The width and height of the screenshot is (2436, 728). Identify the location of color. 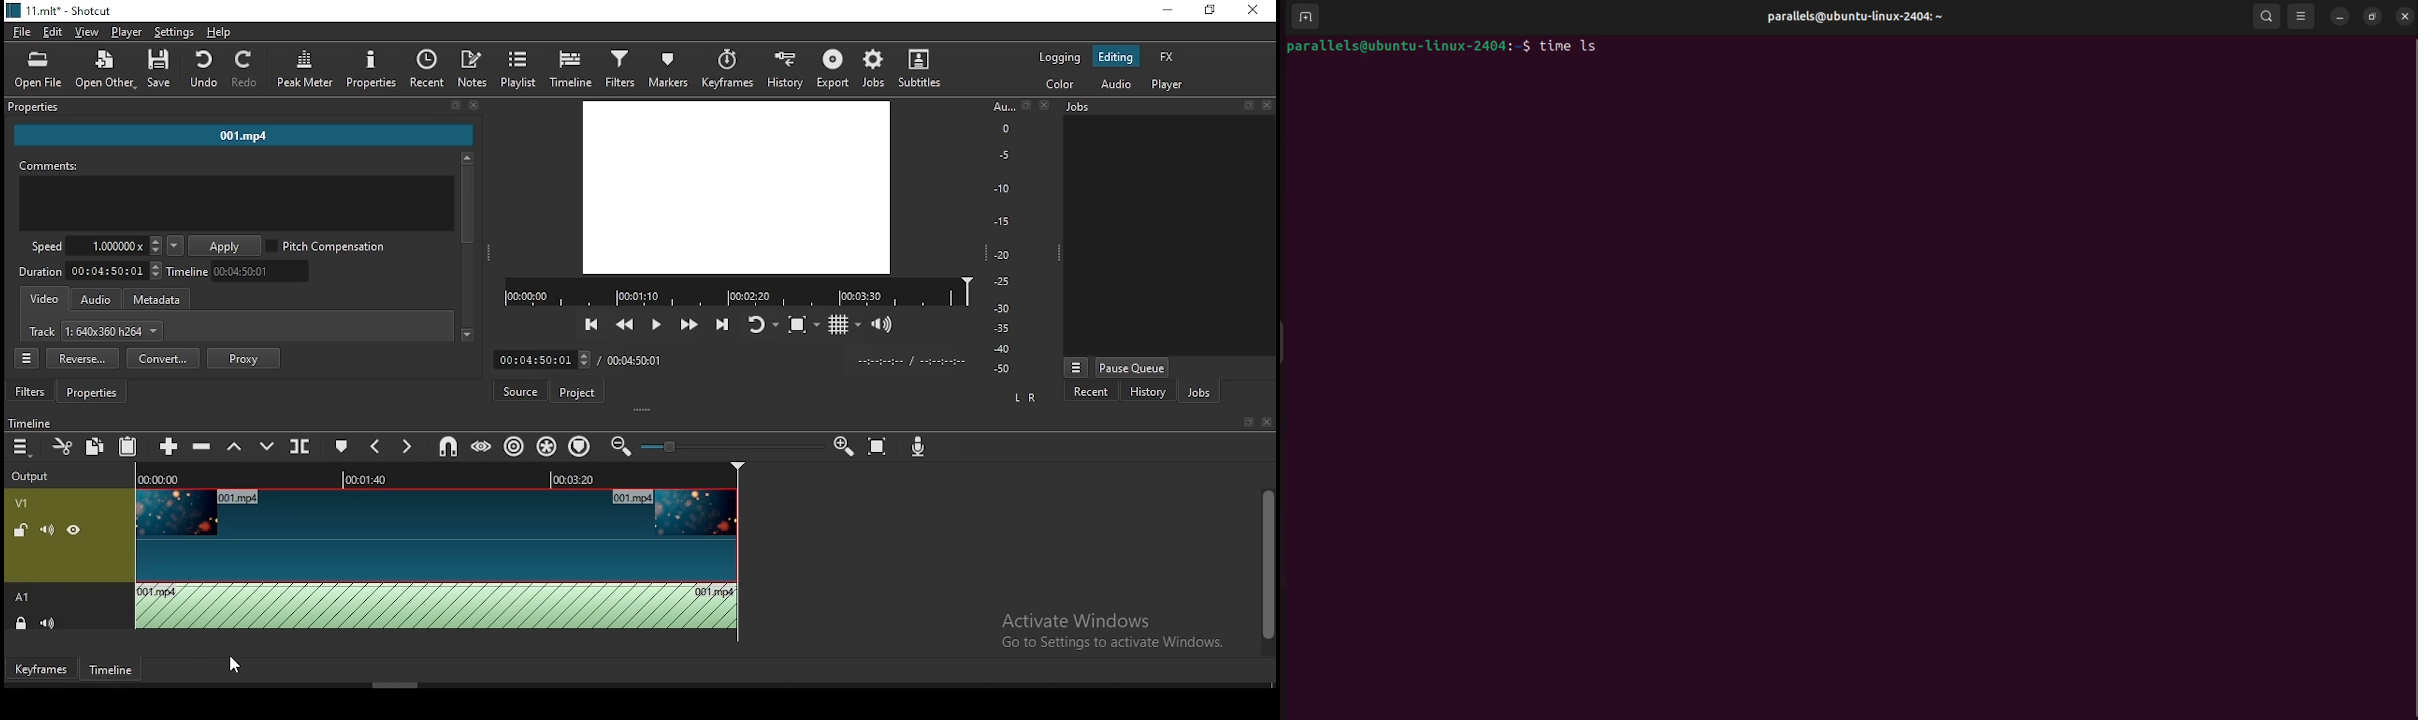
(1059, 83).